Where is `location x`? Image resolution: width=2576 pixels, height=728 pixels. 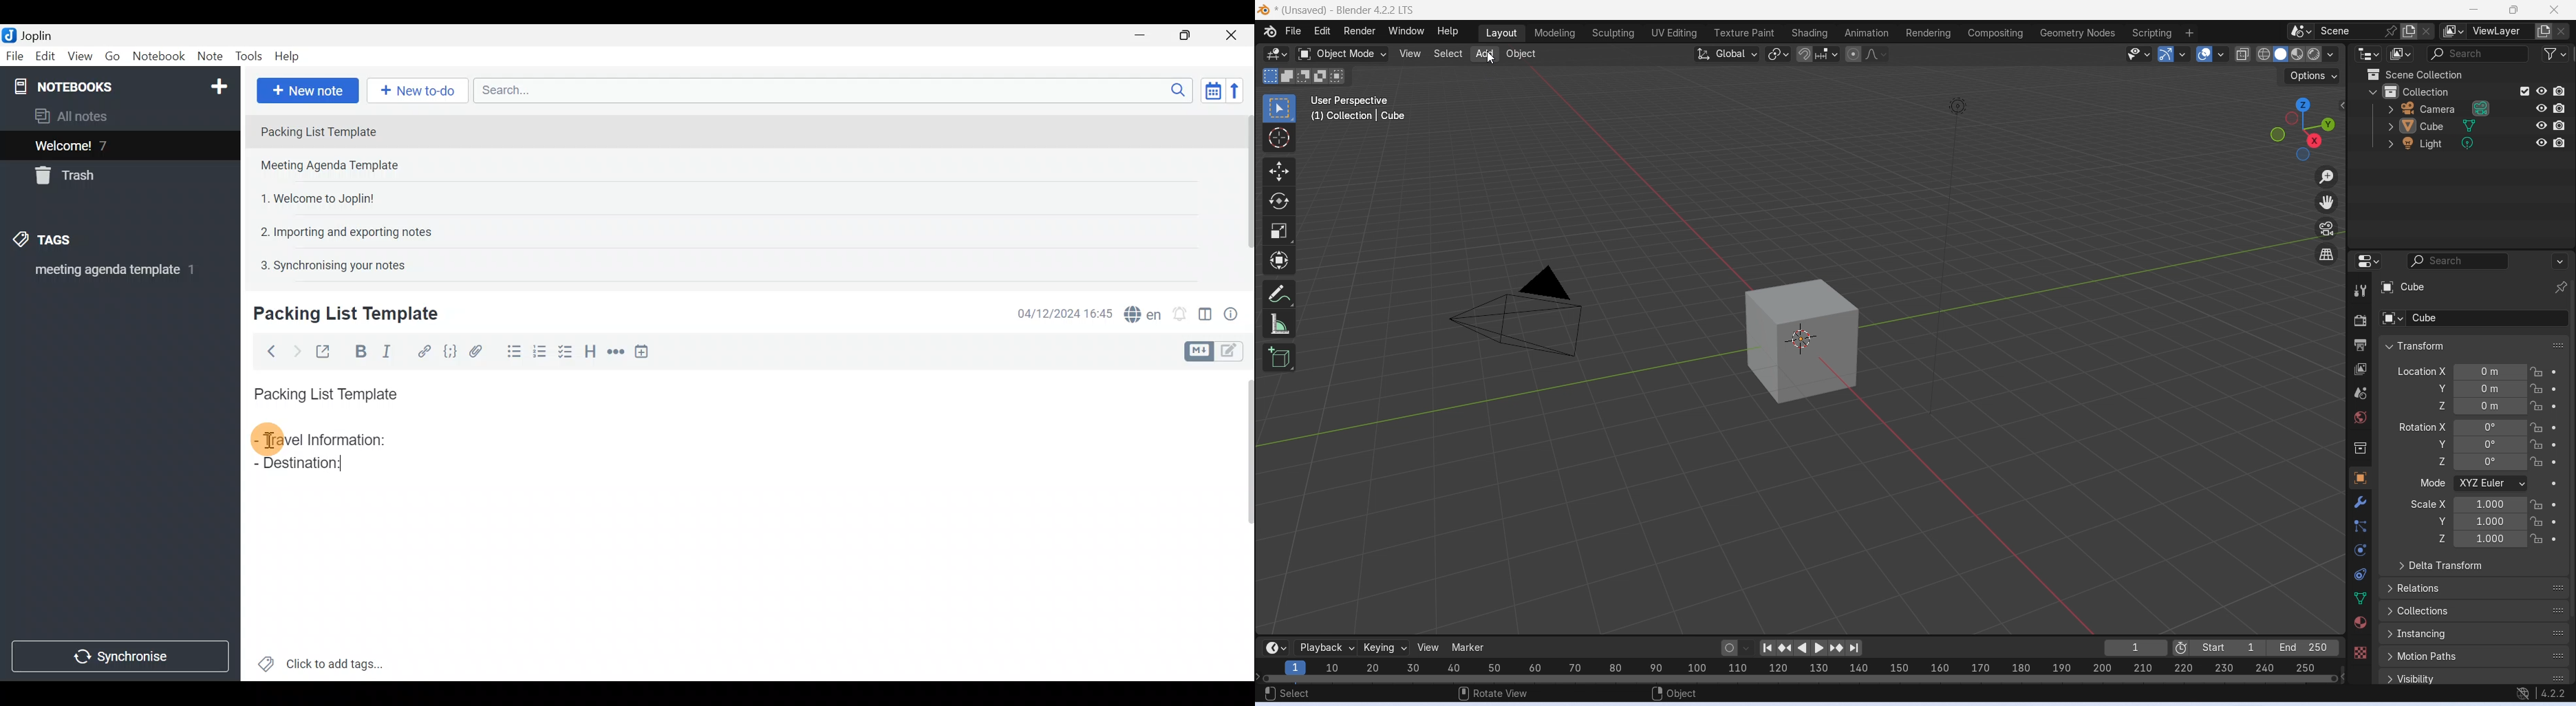 location x is located at coordinates (2420, 371).